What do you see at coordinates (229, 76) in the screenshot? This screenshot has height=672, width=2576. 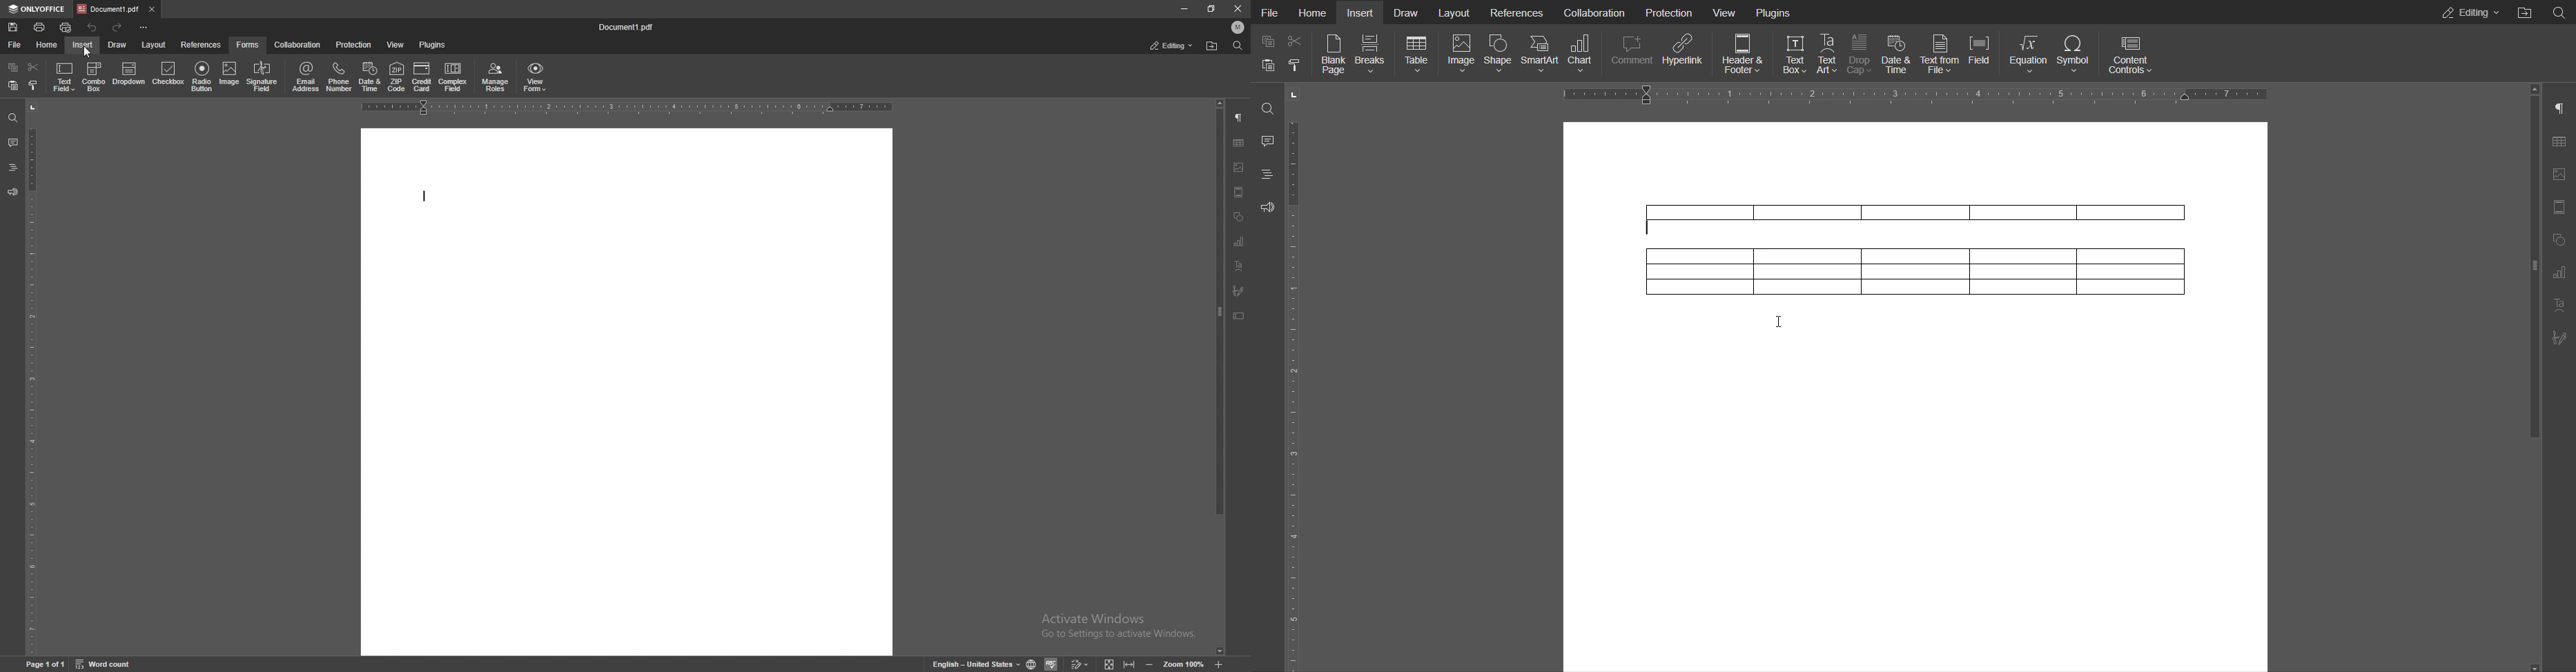 I see `image` at bounding box center [229, 76].